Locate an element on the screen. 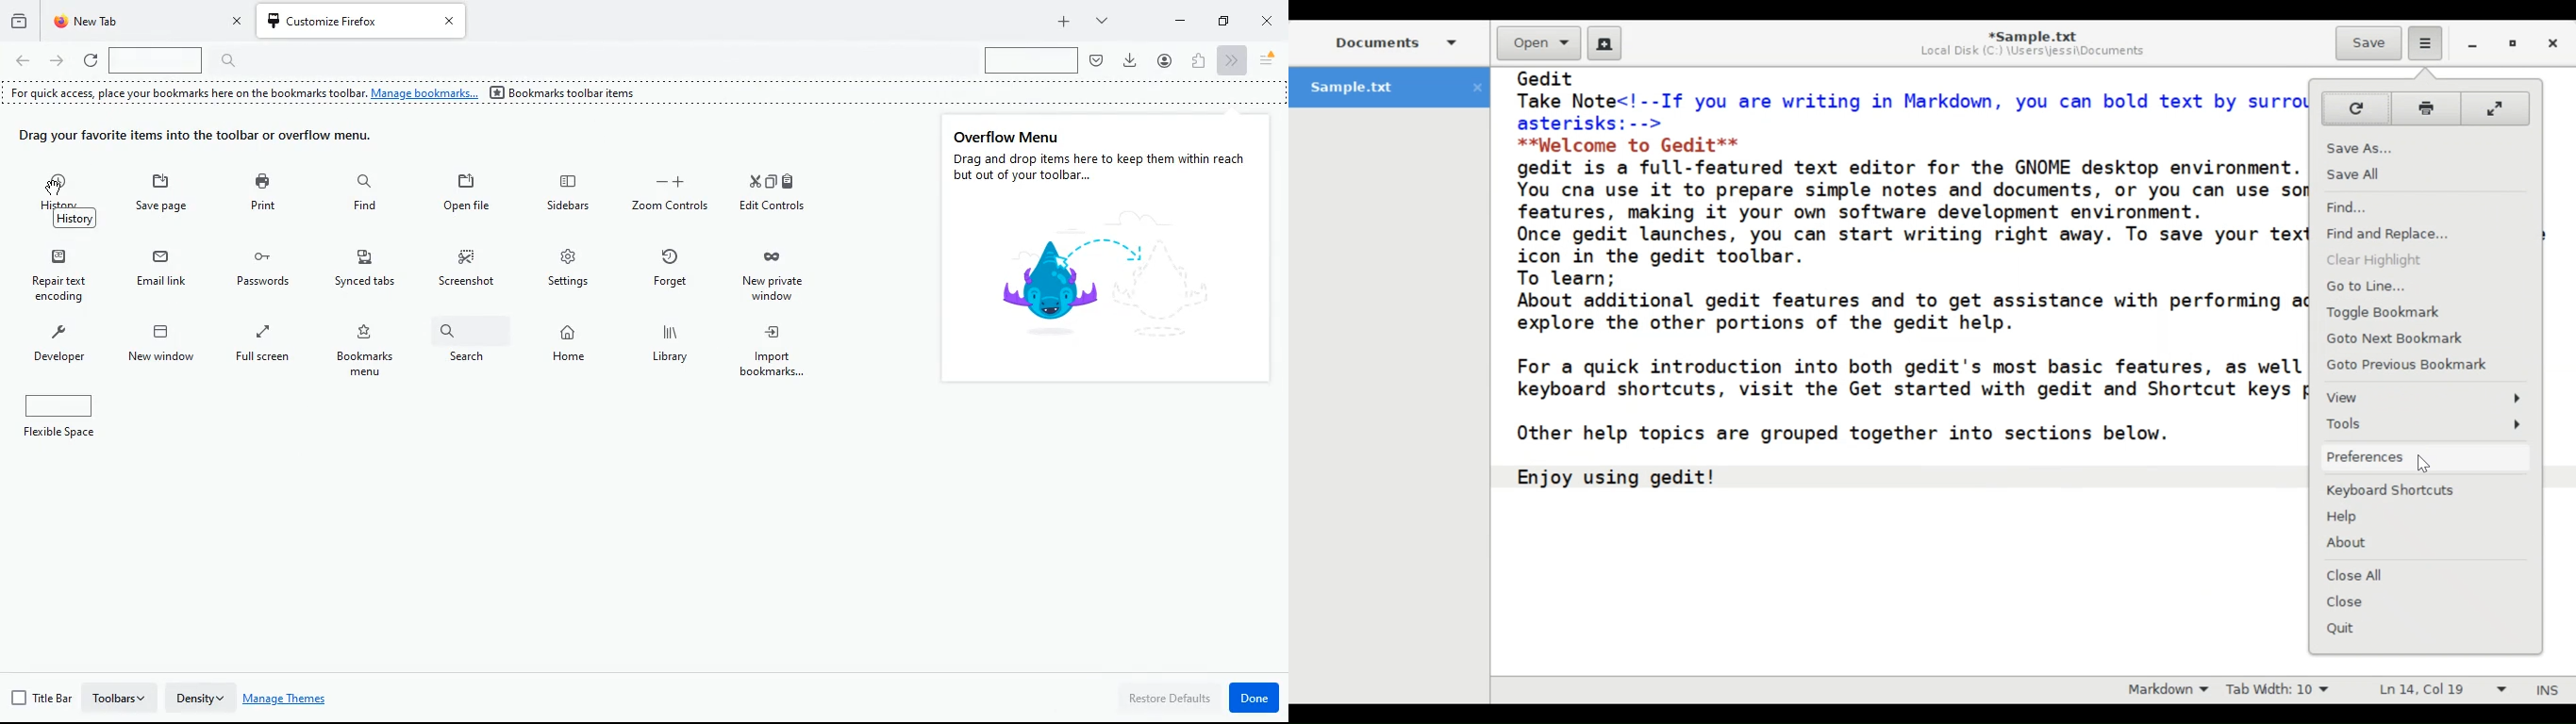 The image size is (2576, 728). minimize is located at coordinates (1180, 19).